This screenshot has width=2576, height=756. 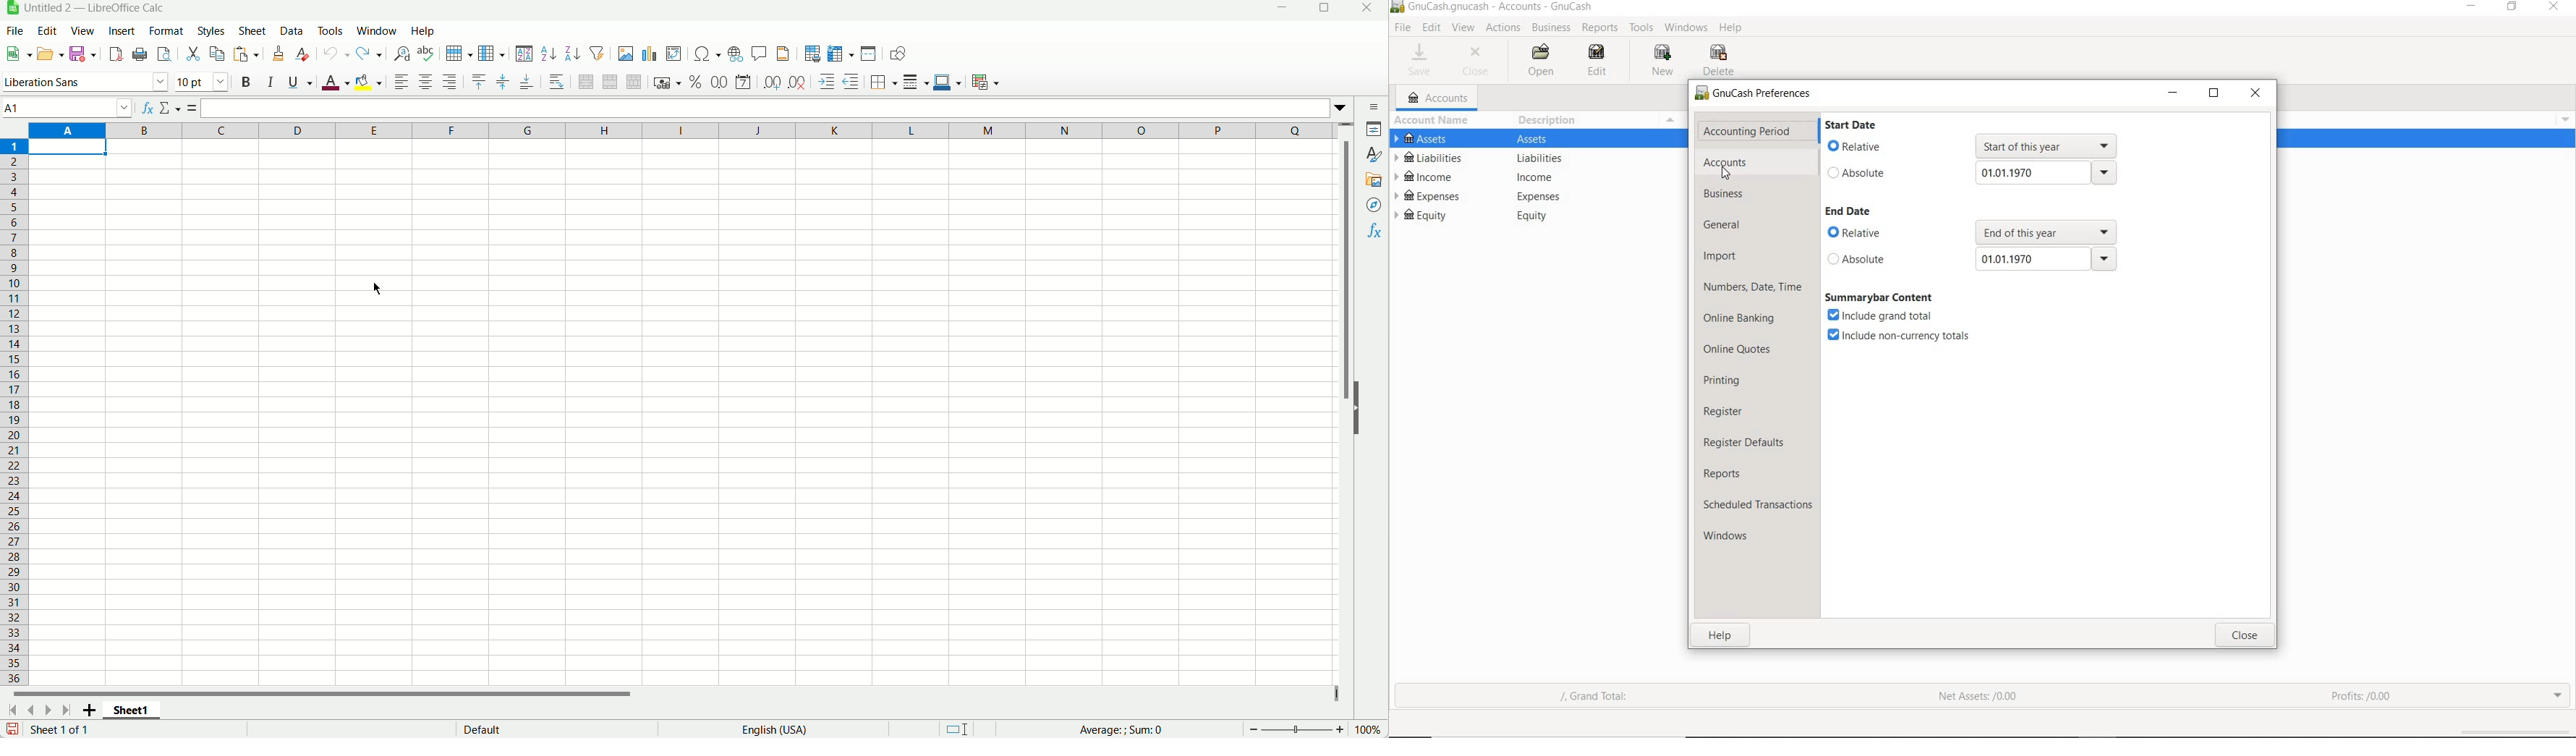 What do you see at coordinates (1757, 505) in the screenshot?
I see `scheduled transactions` at bounding box center [1757, 505].